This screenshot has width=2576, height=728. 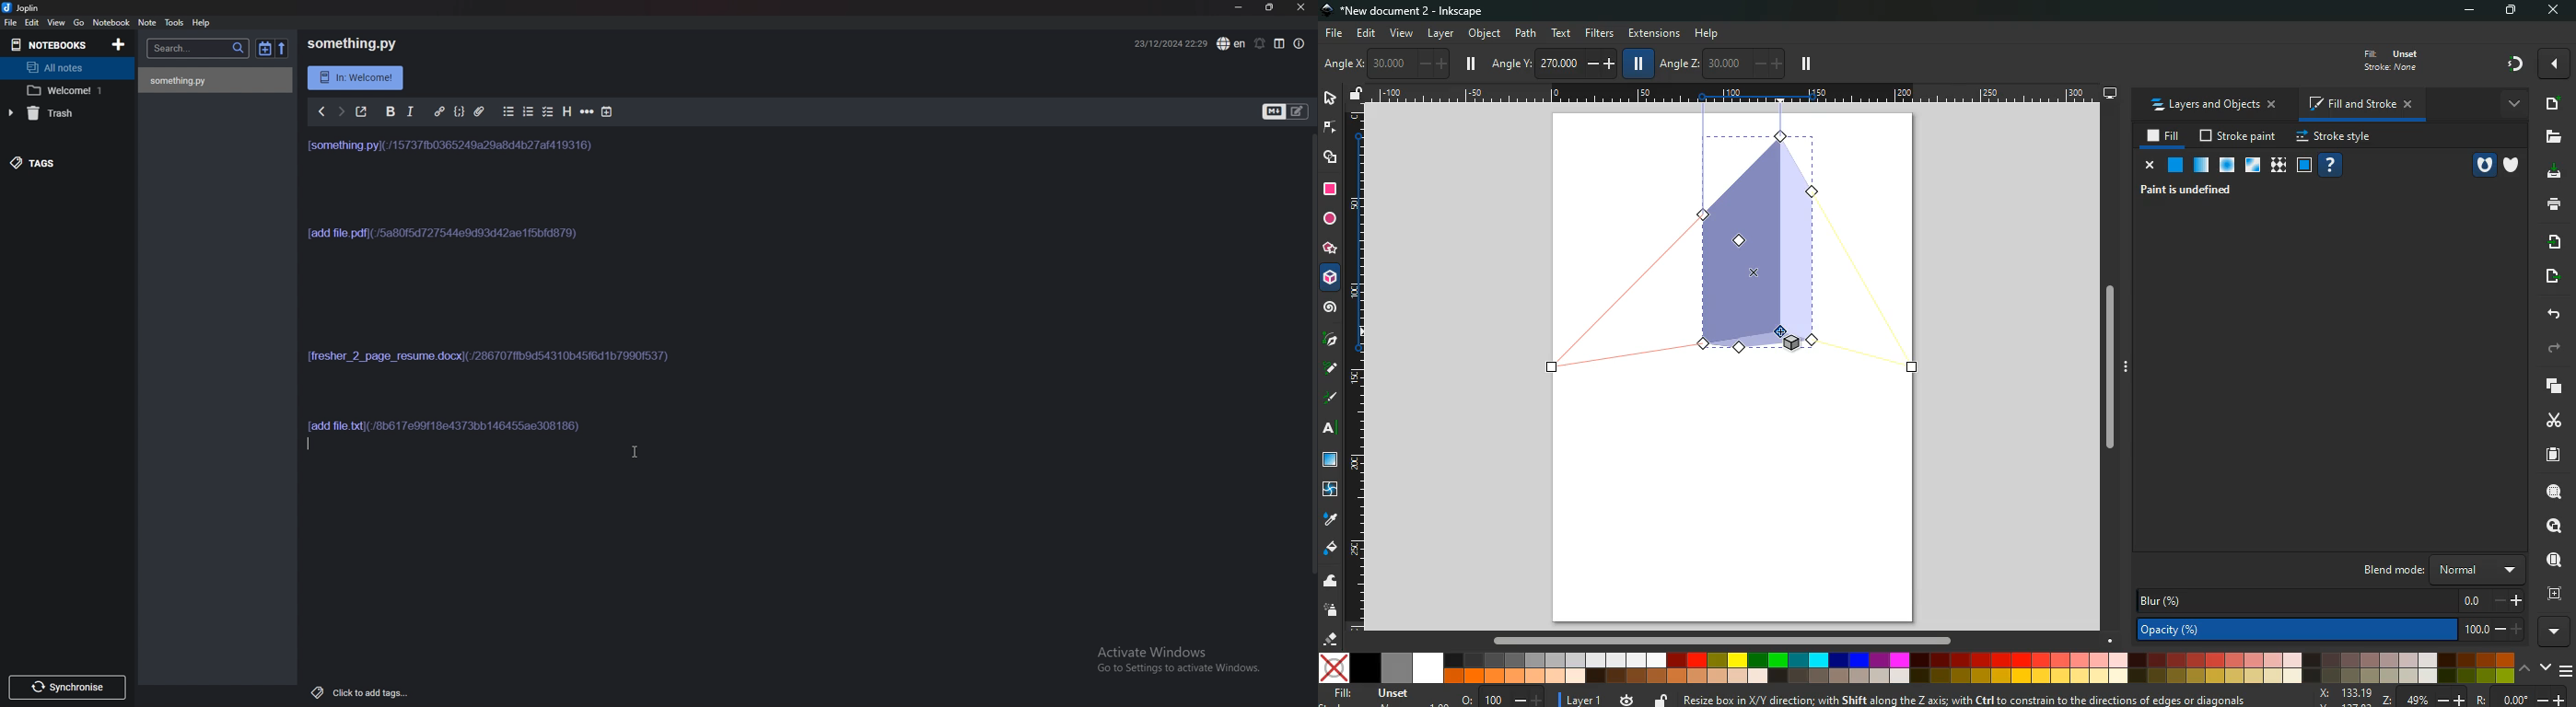 I want to click on pause, so click(x=1471, y=64).